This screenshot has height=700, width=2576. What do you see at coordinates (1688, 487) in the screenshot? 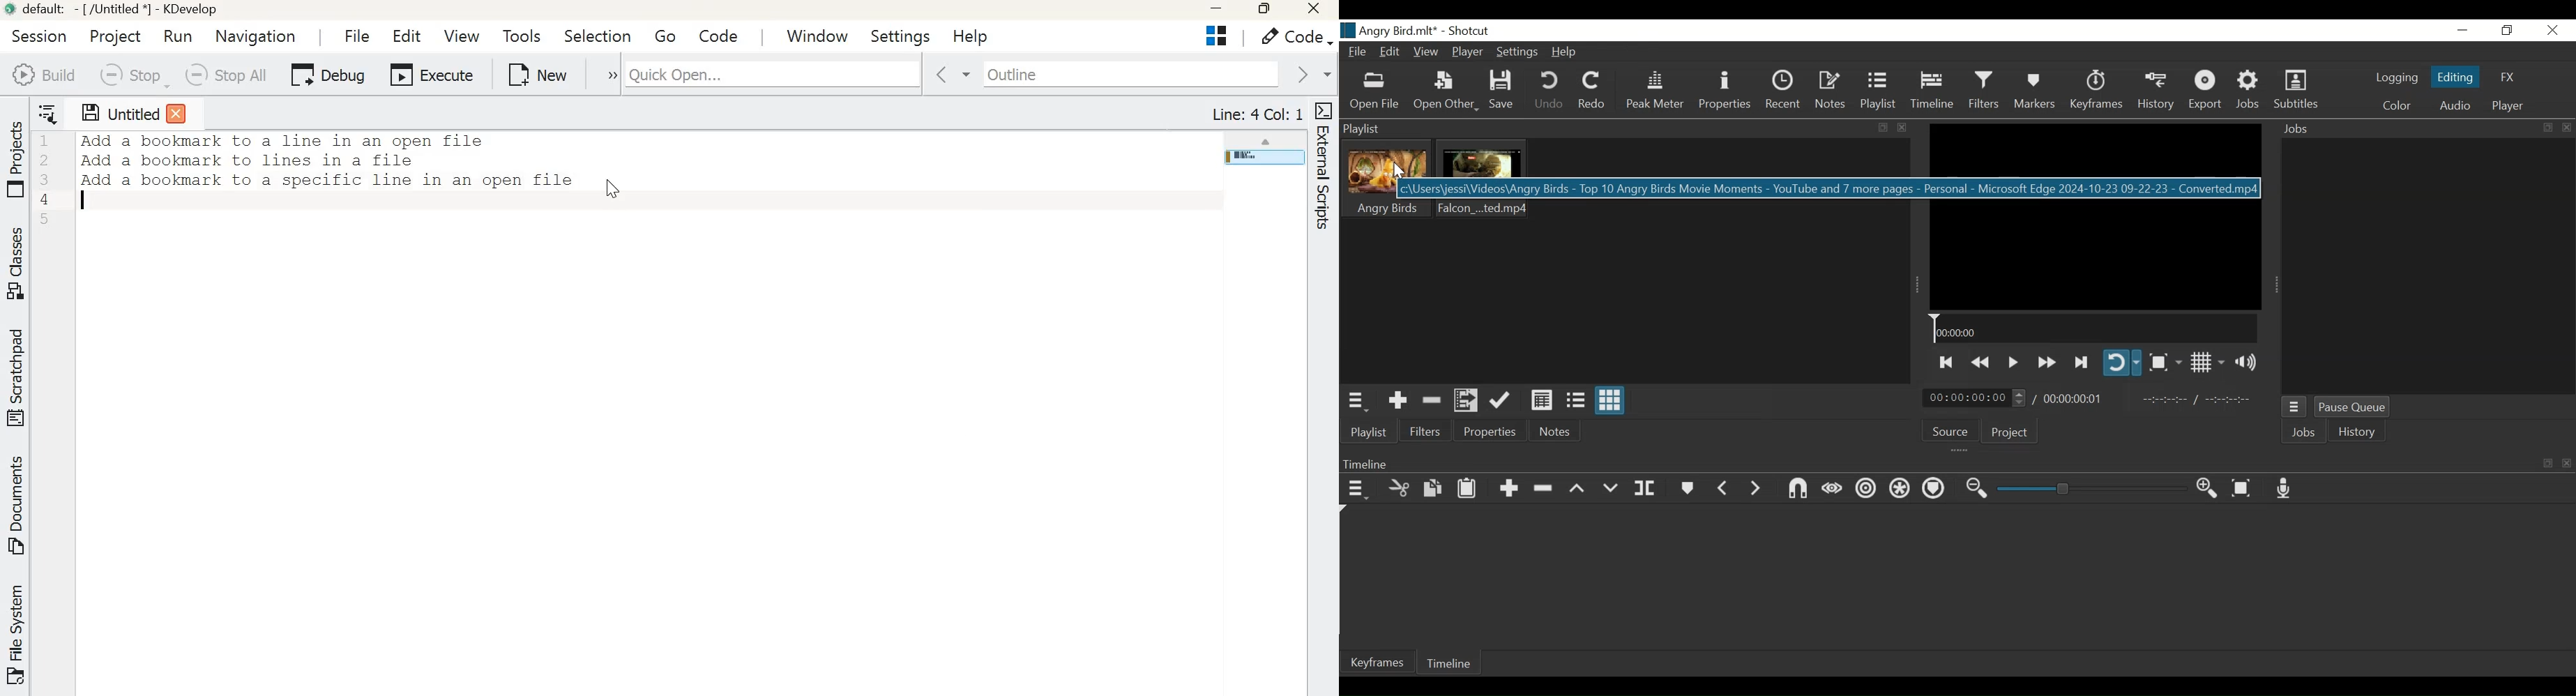
I see `Markers` at bounding box center [1688, 487].